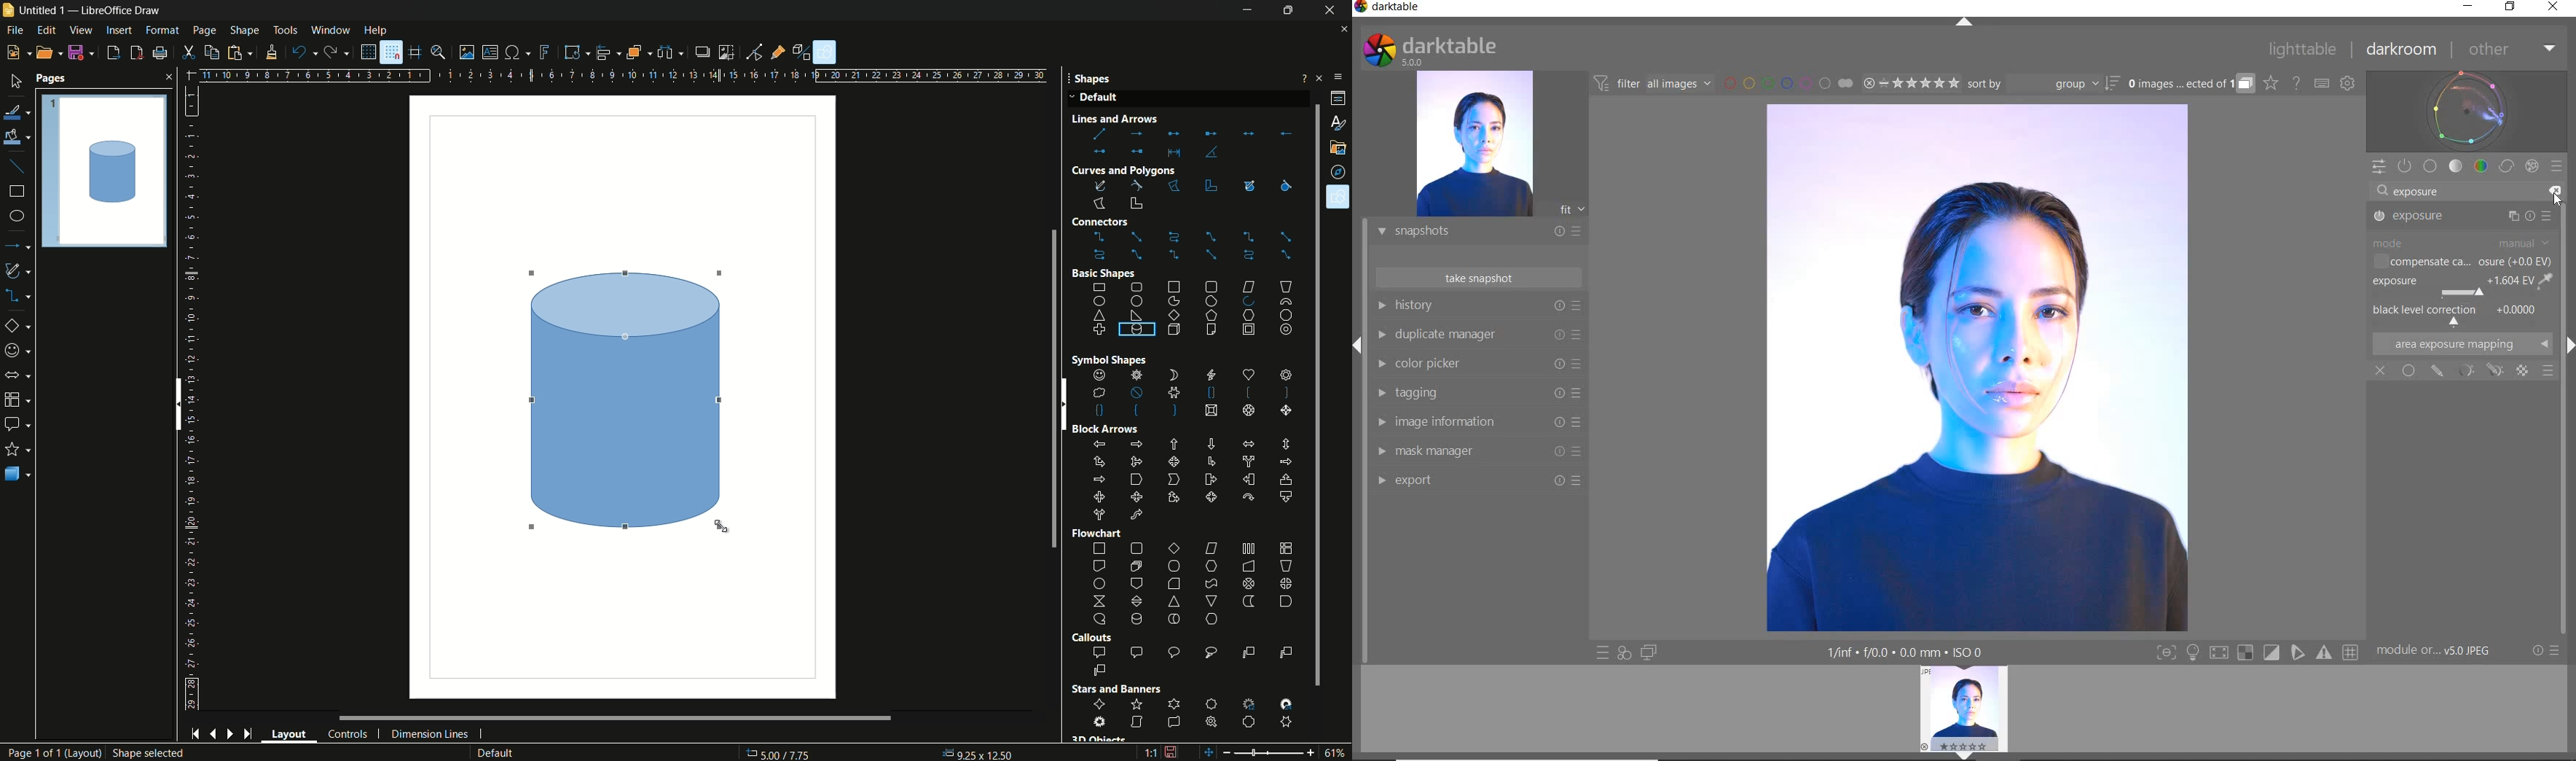  What do you see at coordinates (230, 734) in the screenshot?
I see `next page` at bounding box center [230, 734].